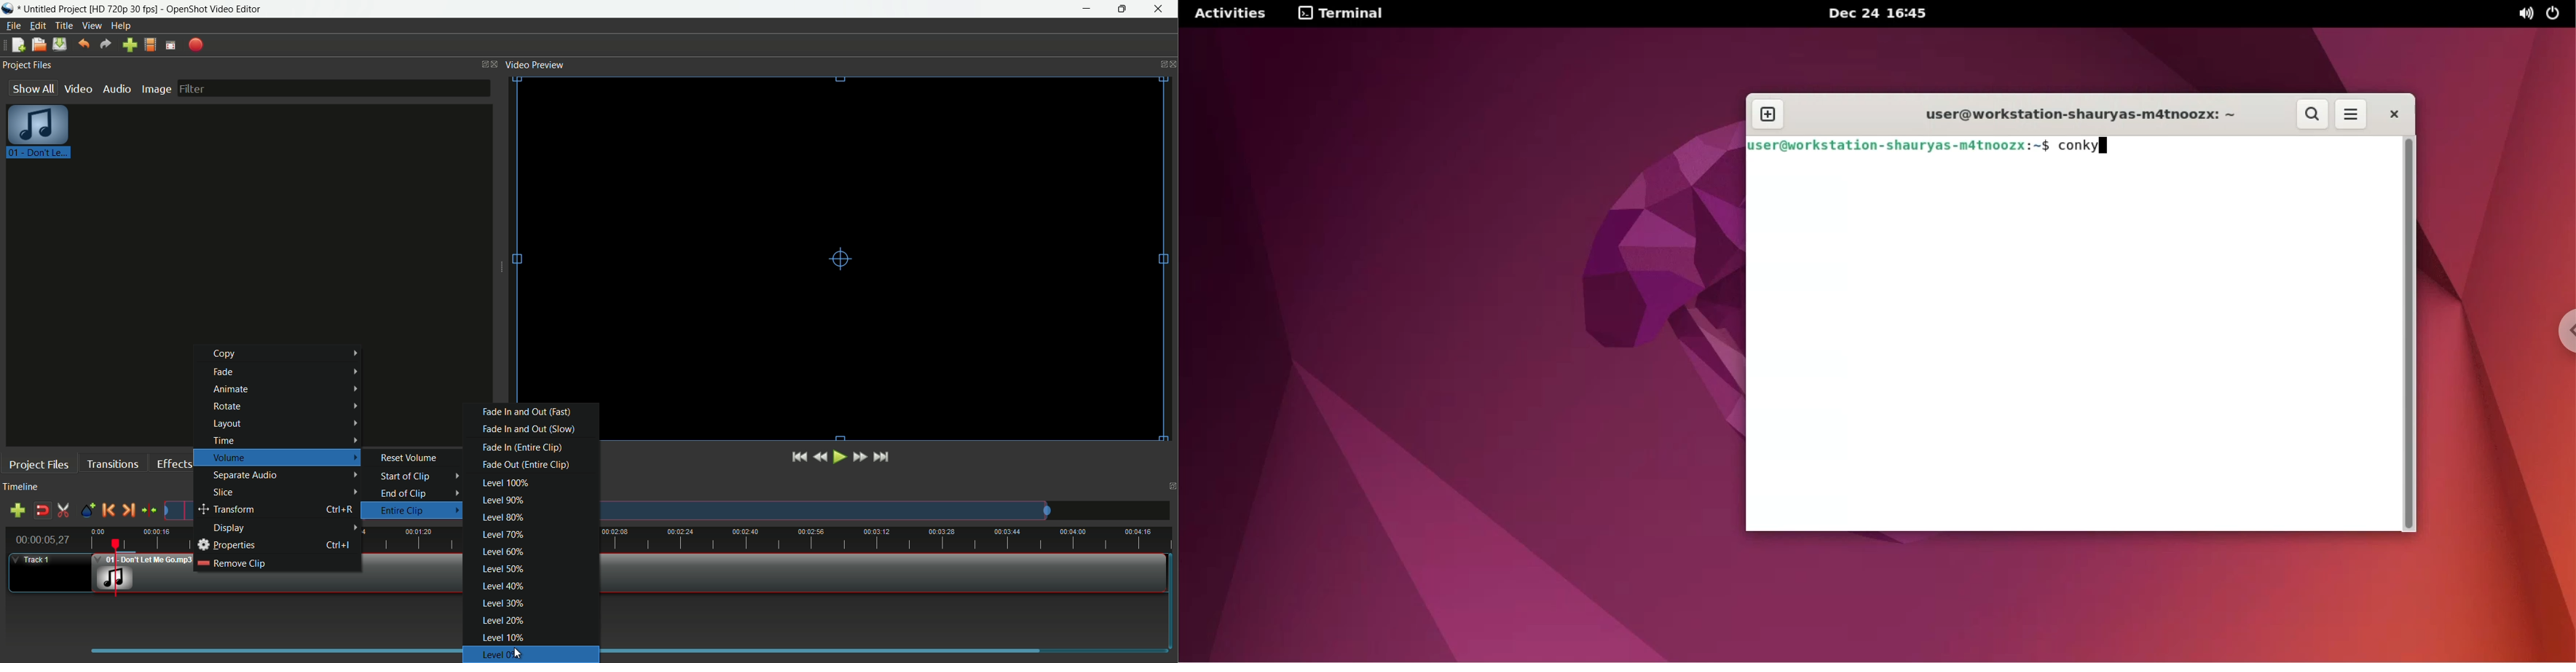 The image size is (2576, 672). I want to click on project files, so click(38, 463).